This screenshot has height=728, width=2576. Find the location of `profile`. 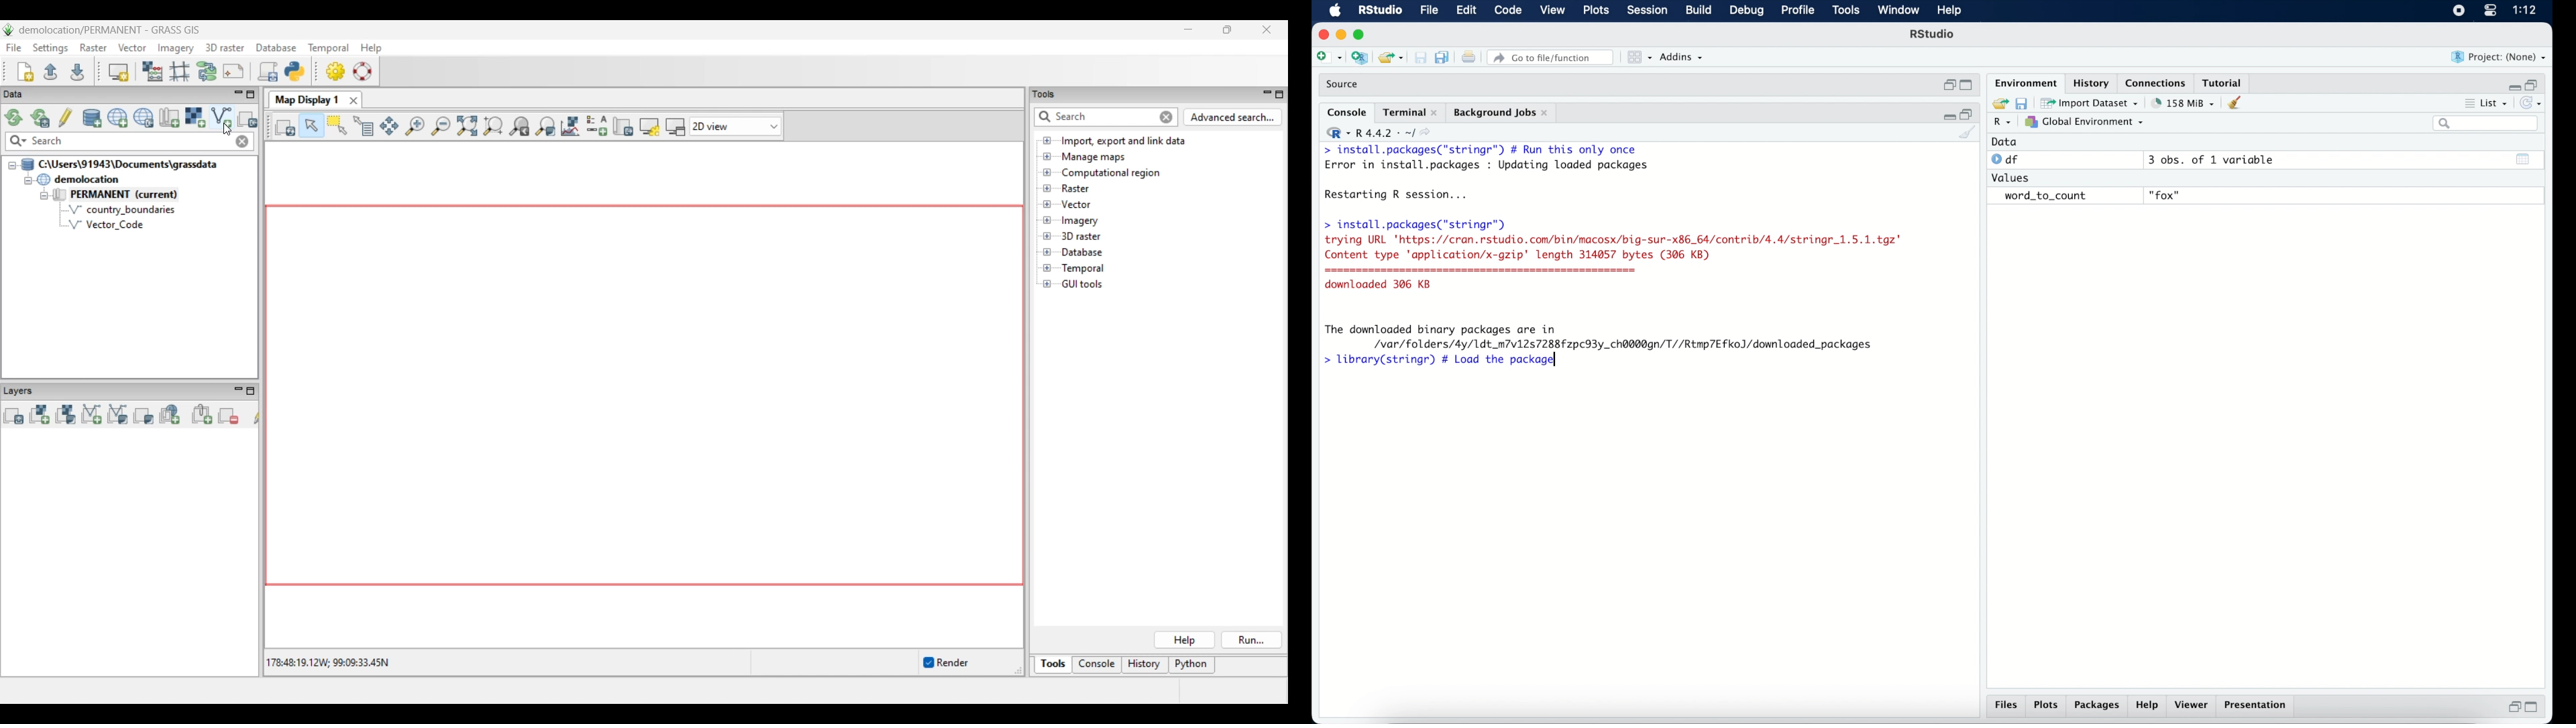

profile is located at coordinates (1796, 11).